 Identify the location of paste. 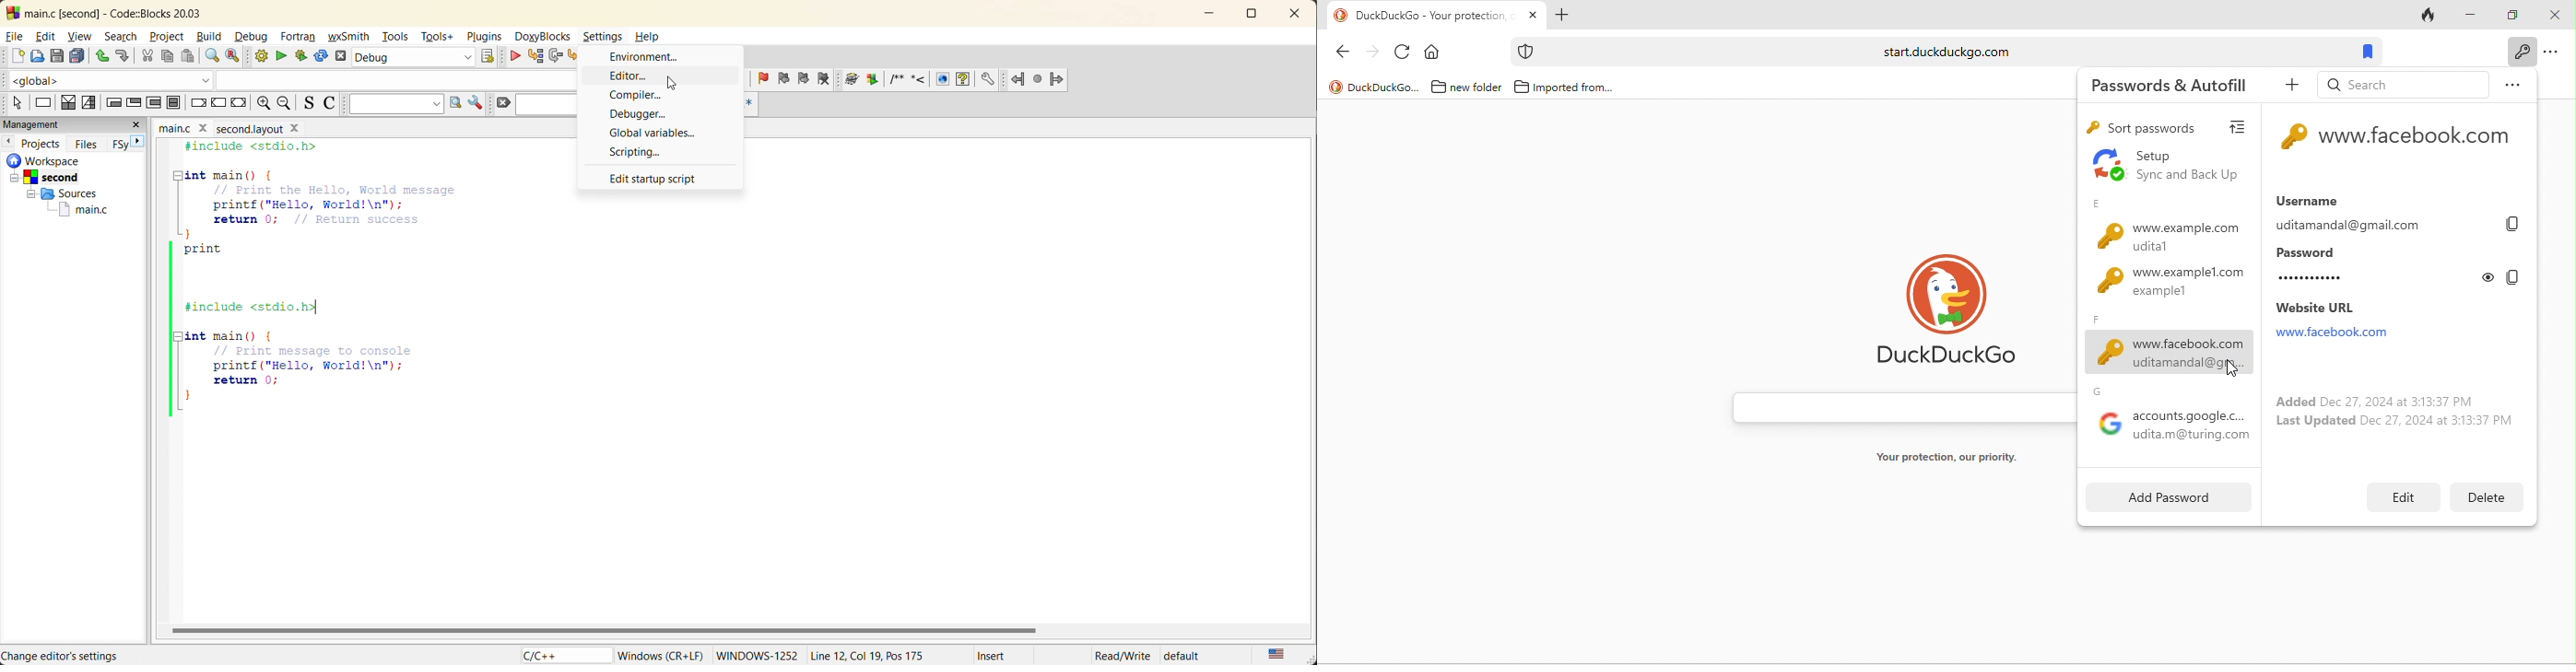
(187, 56).